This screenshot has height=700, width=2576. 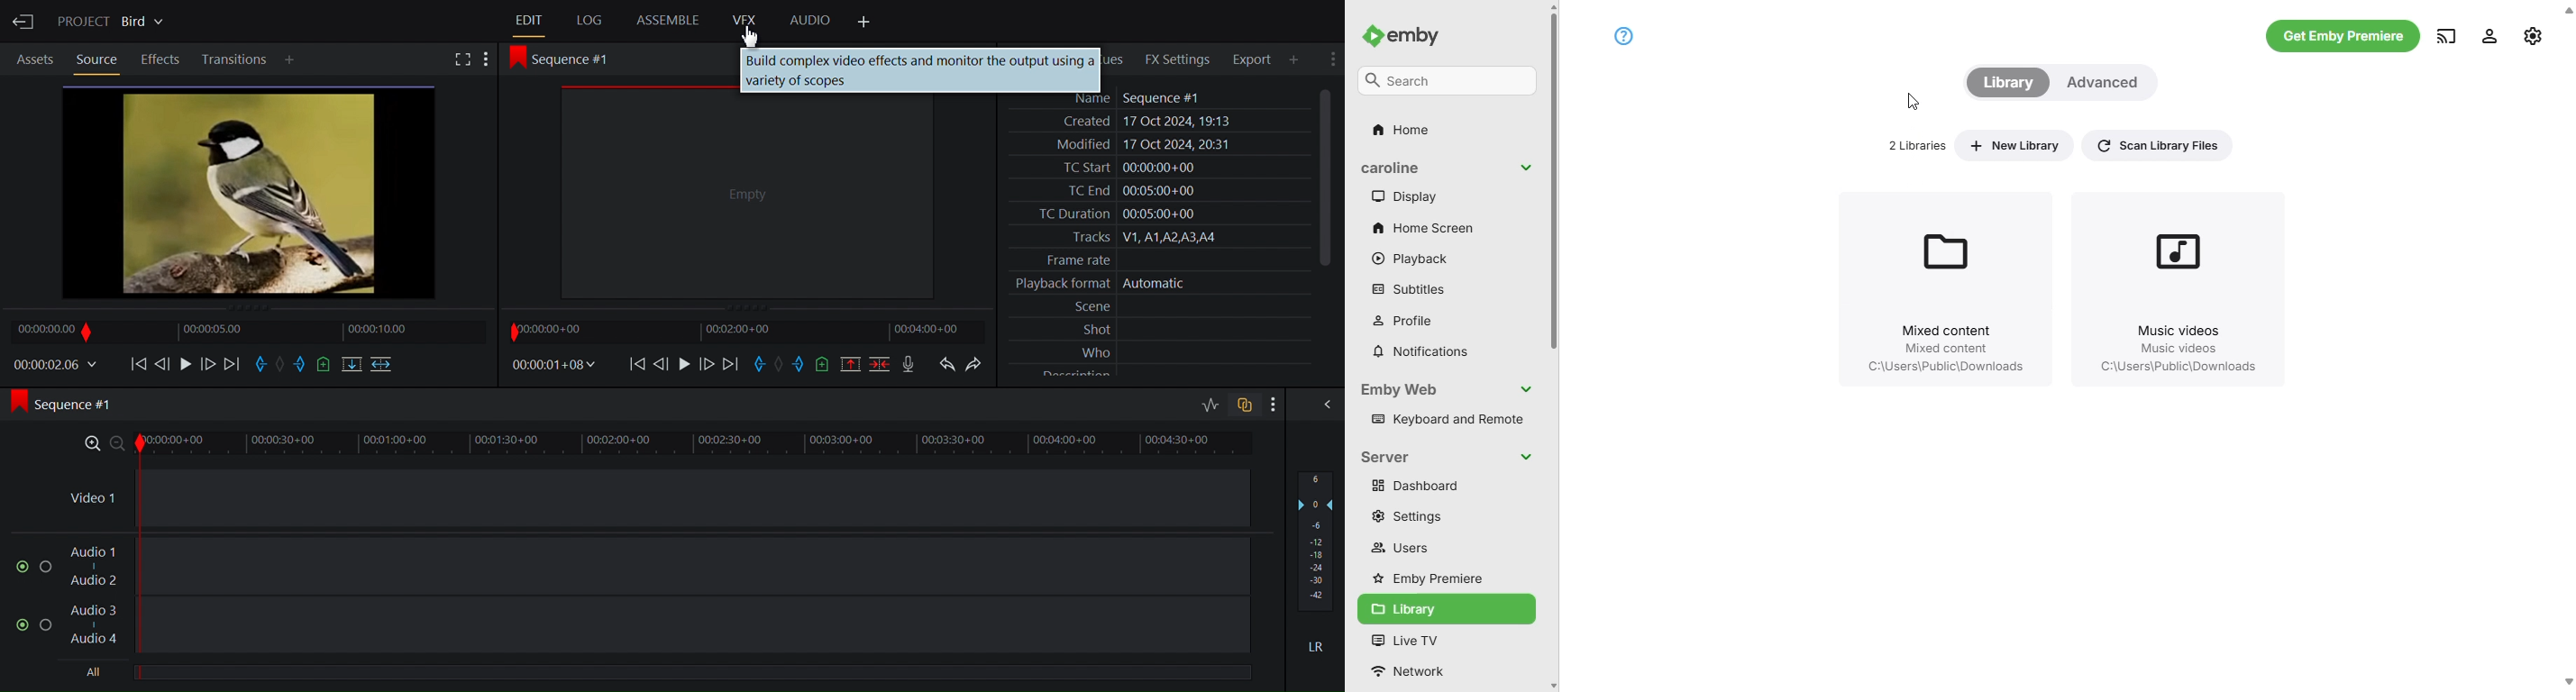 I want to click on Toggle audio track sync, so click(x=1246, y=404).